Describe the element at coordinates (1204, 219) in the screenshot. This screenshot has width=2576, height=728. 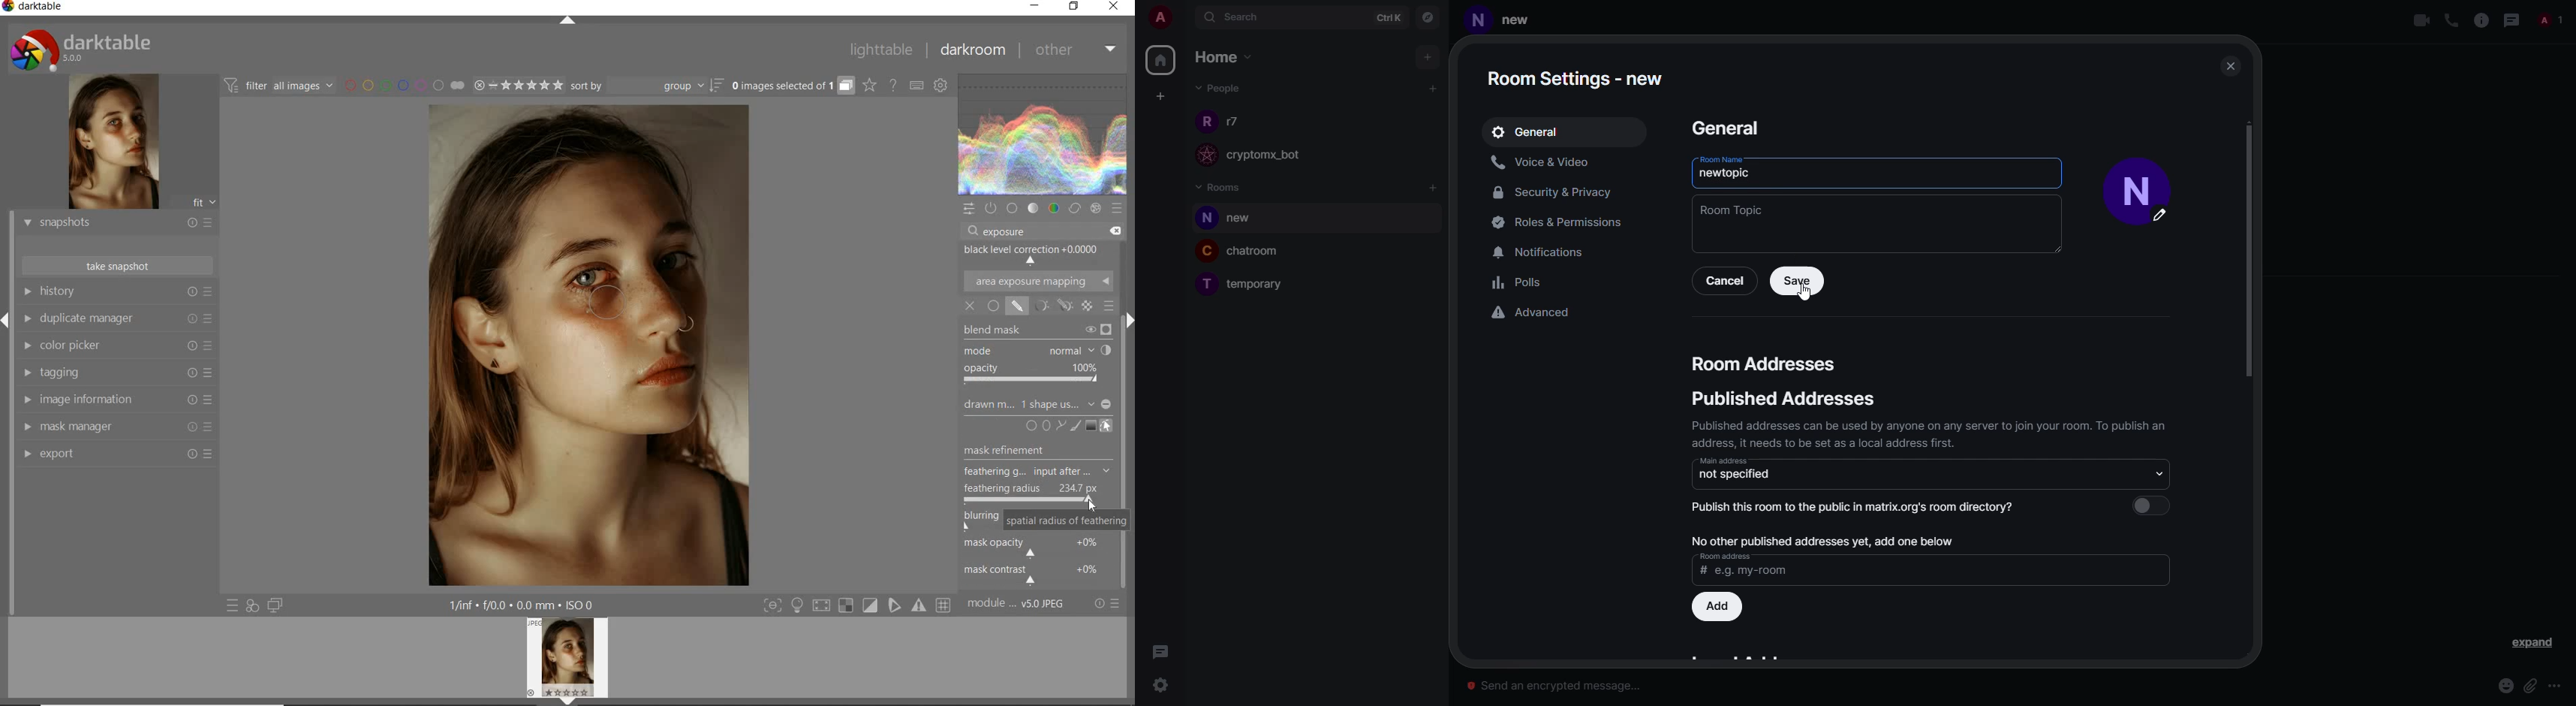
I see `profile image` at that location.